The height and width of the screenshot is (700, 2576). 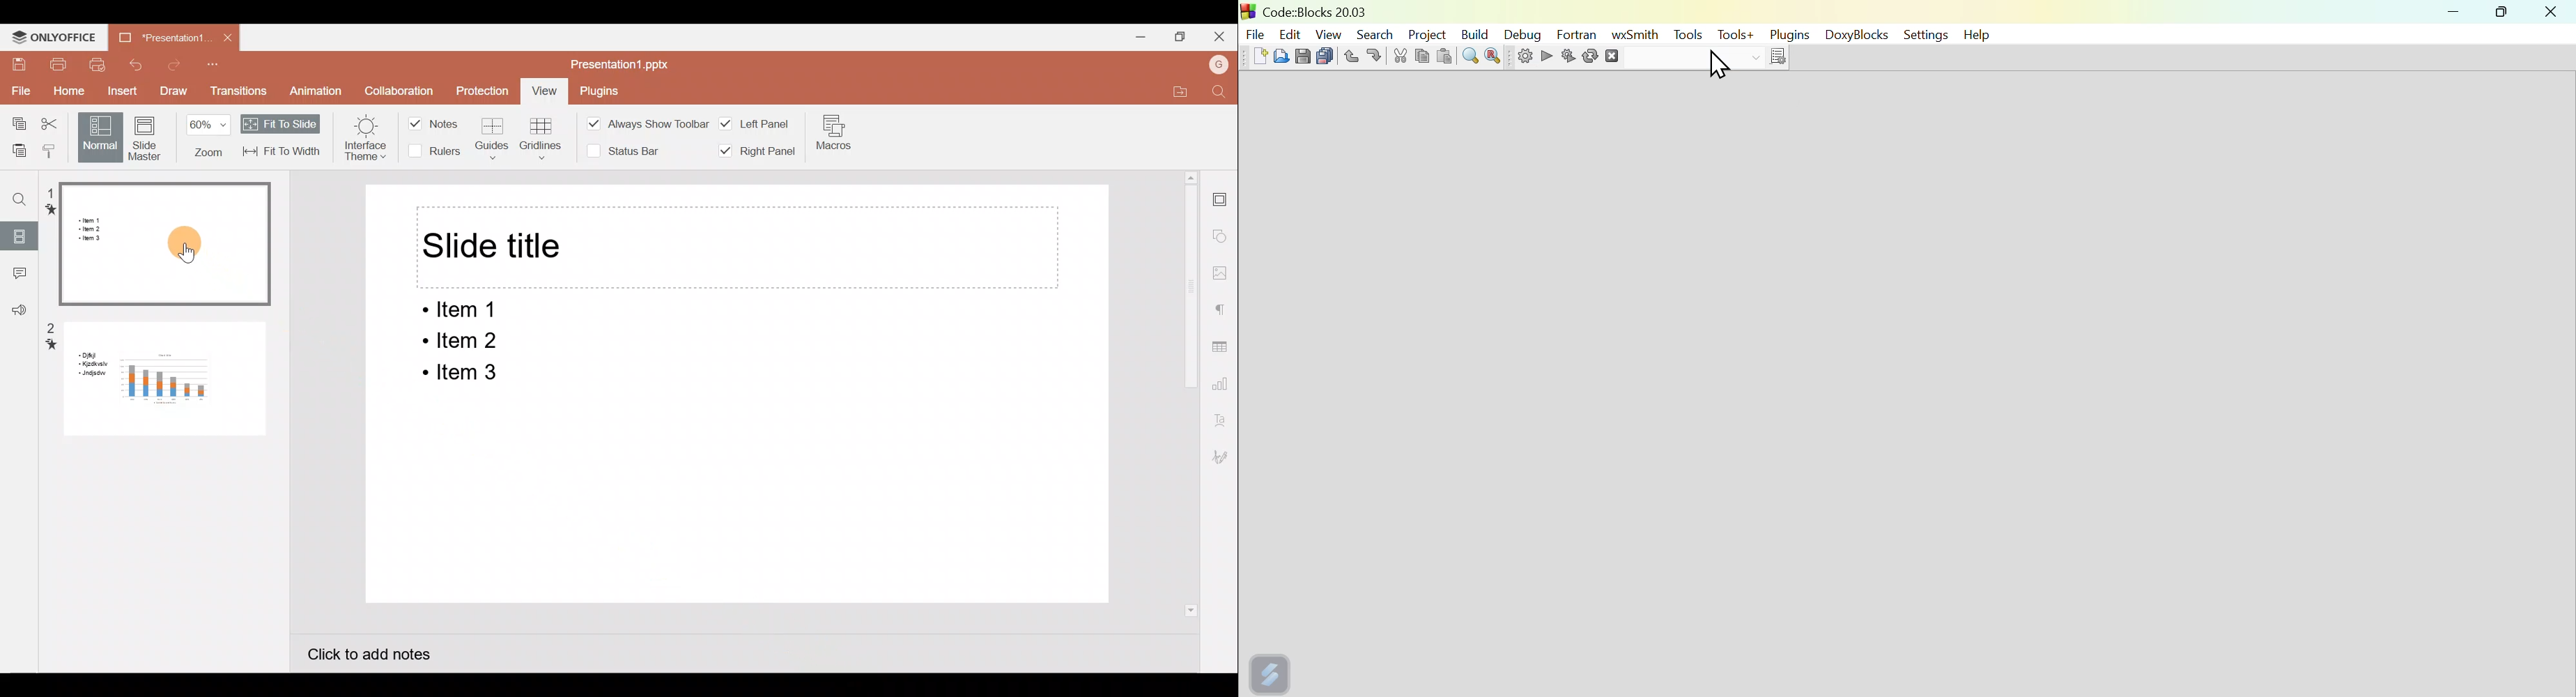 I want to click on Tools+, so click(x=1734, y=36).